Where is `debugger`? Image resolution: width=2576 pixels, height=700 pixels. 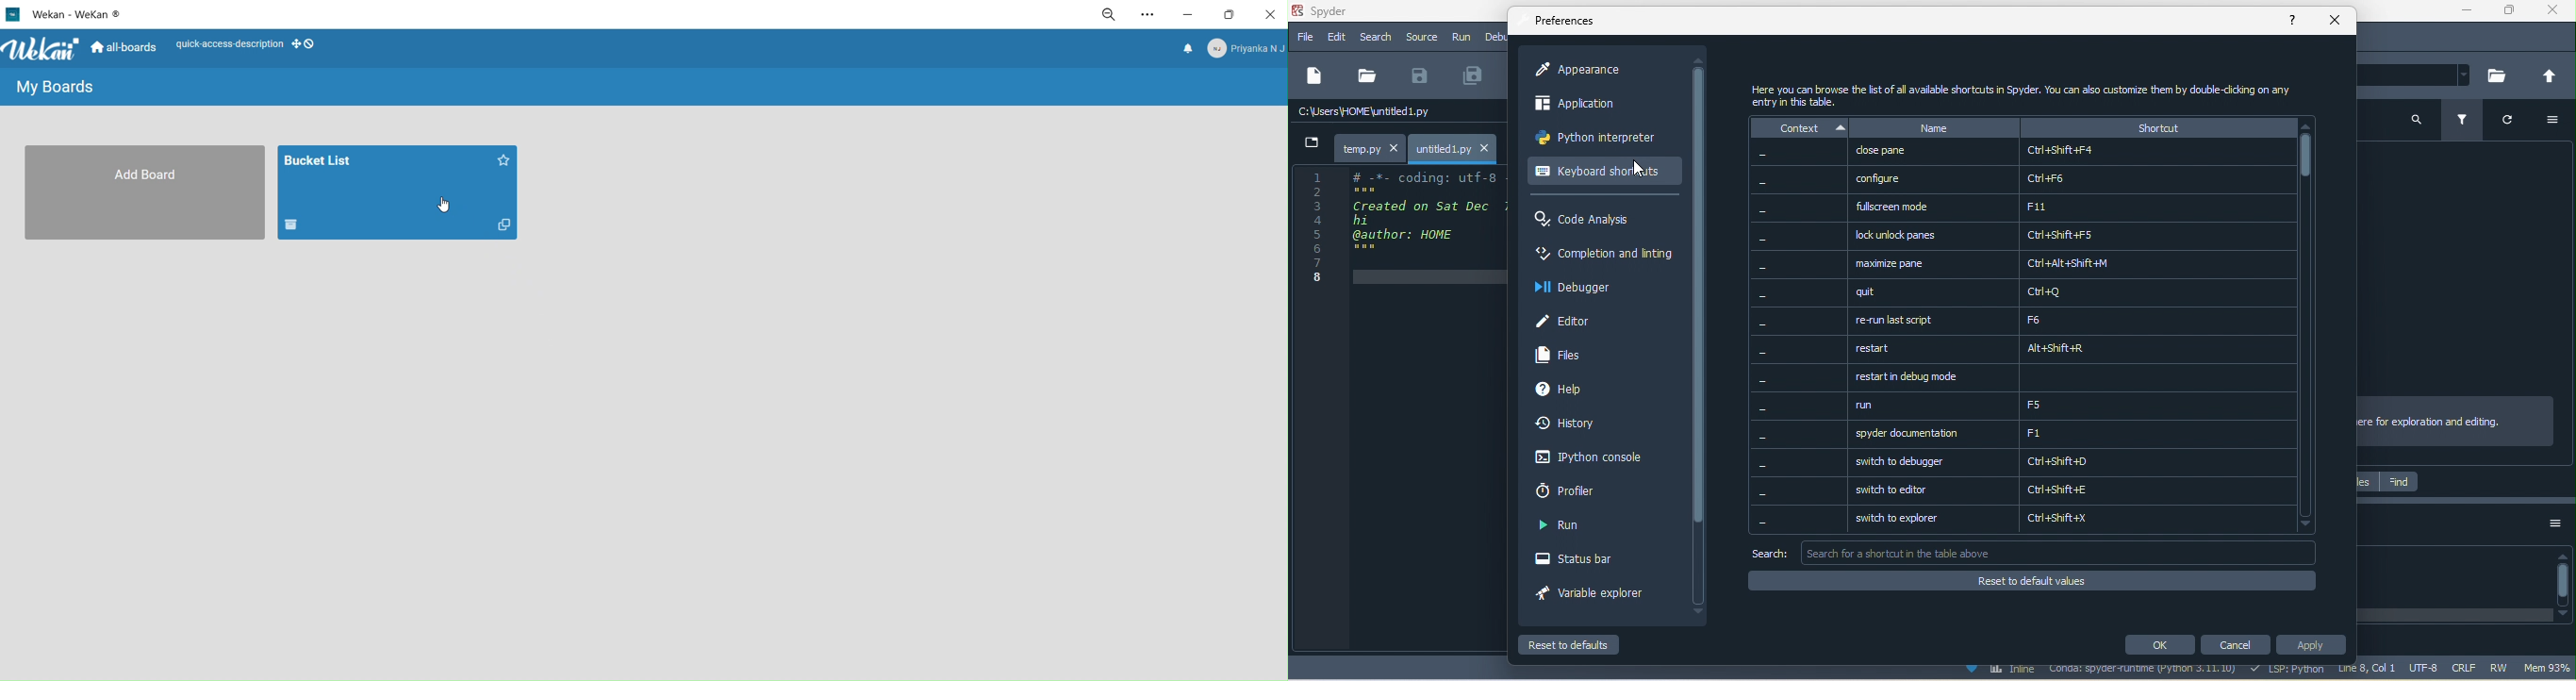 debugger is located at coordinates (1580, 288).